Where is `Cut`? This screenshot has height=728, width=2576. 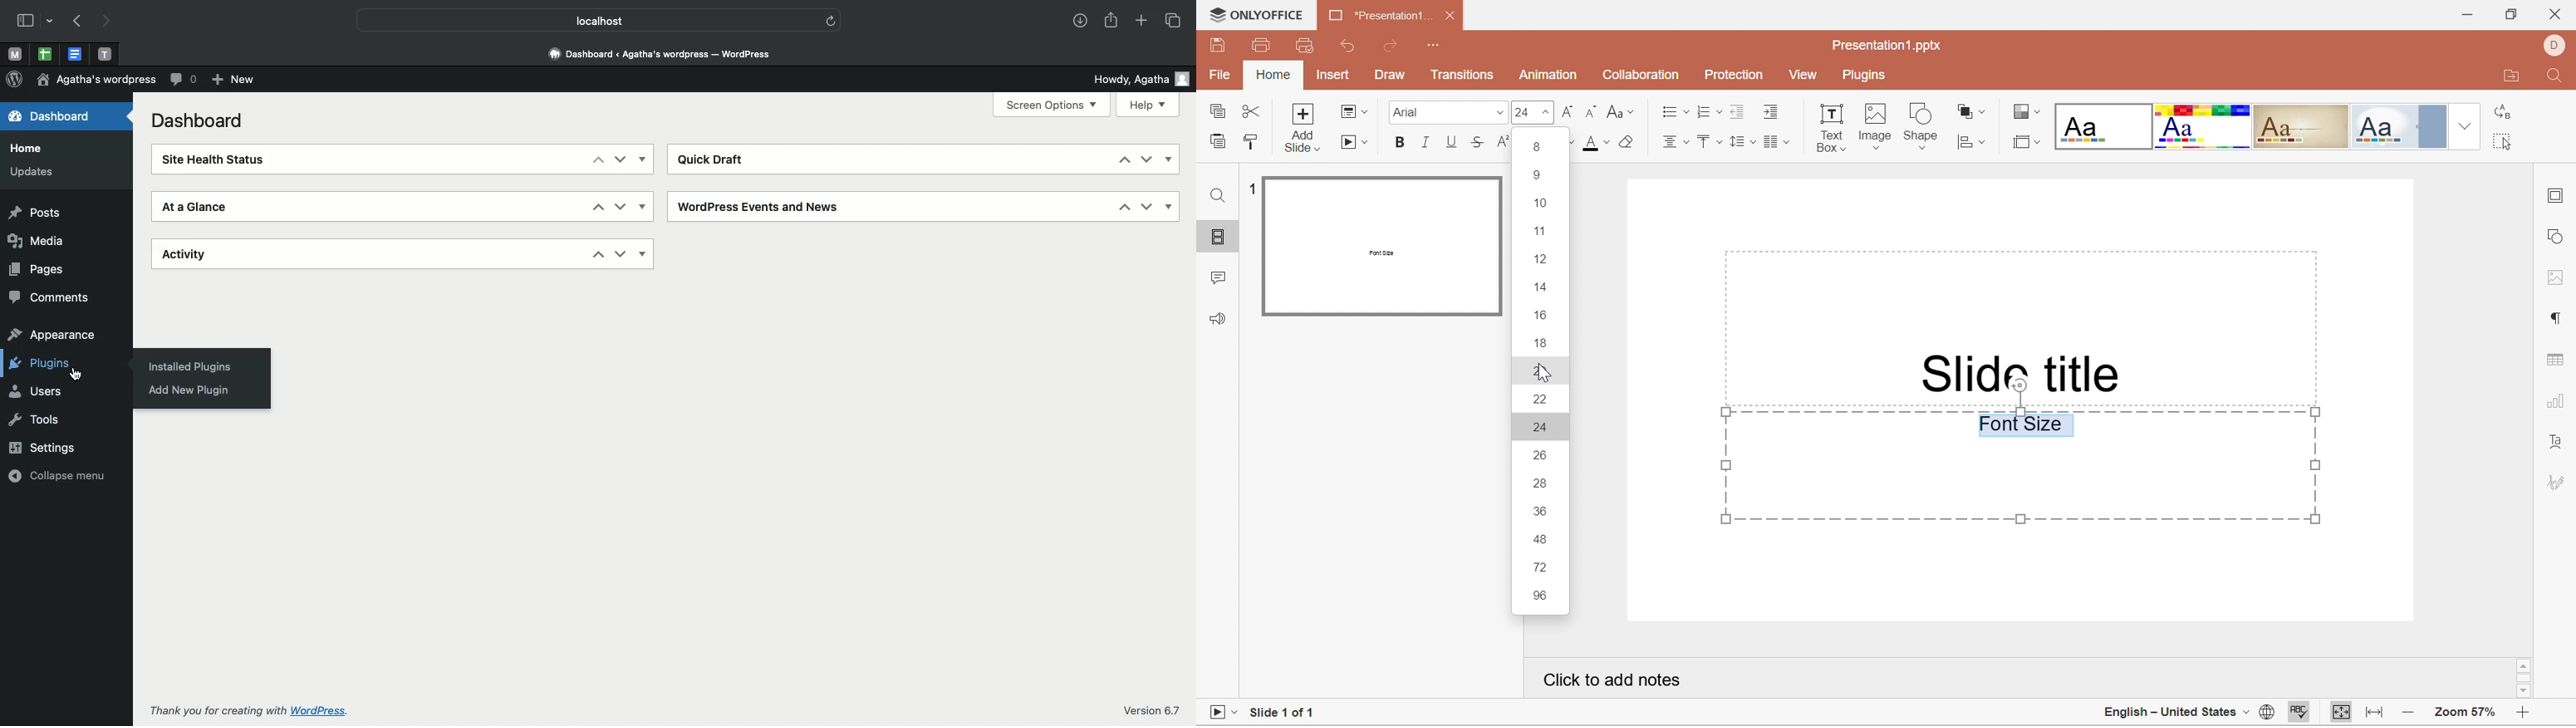 Cut is located at coordinates (1253, 114).